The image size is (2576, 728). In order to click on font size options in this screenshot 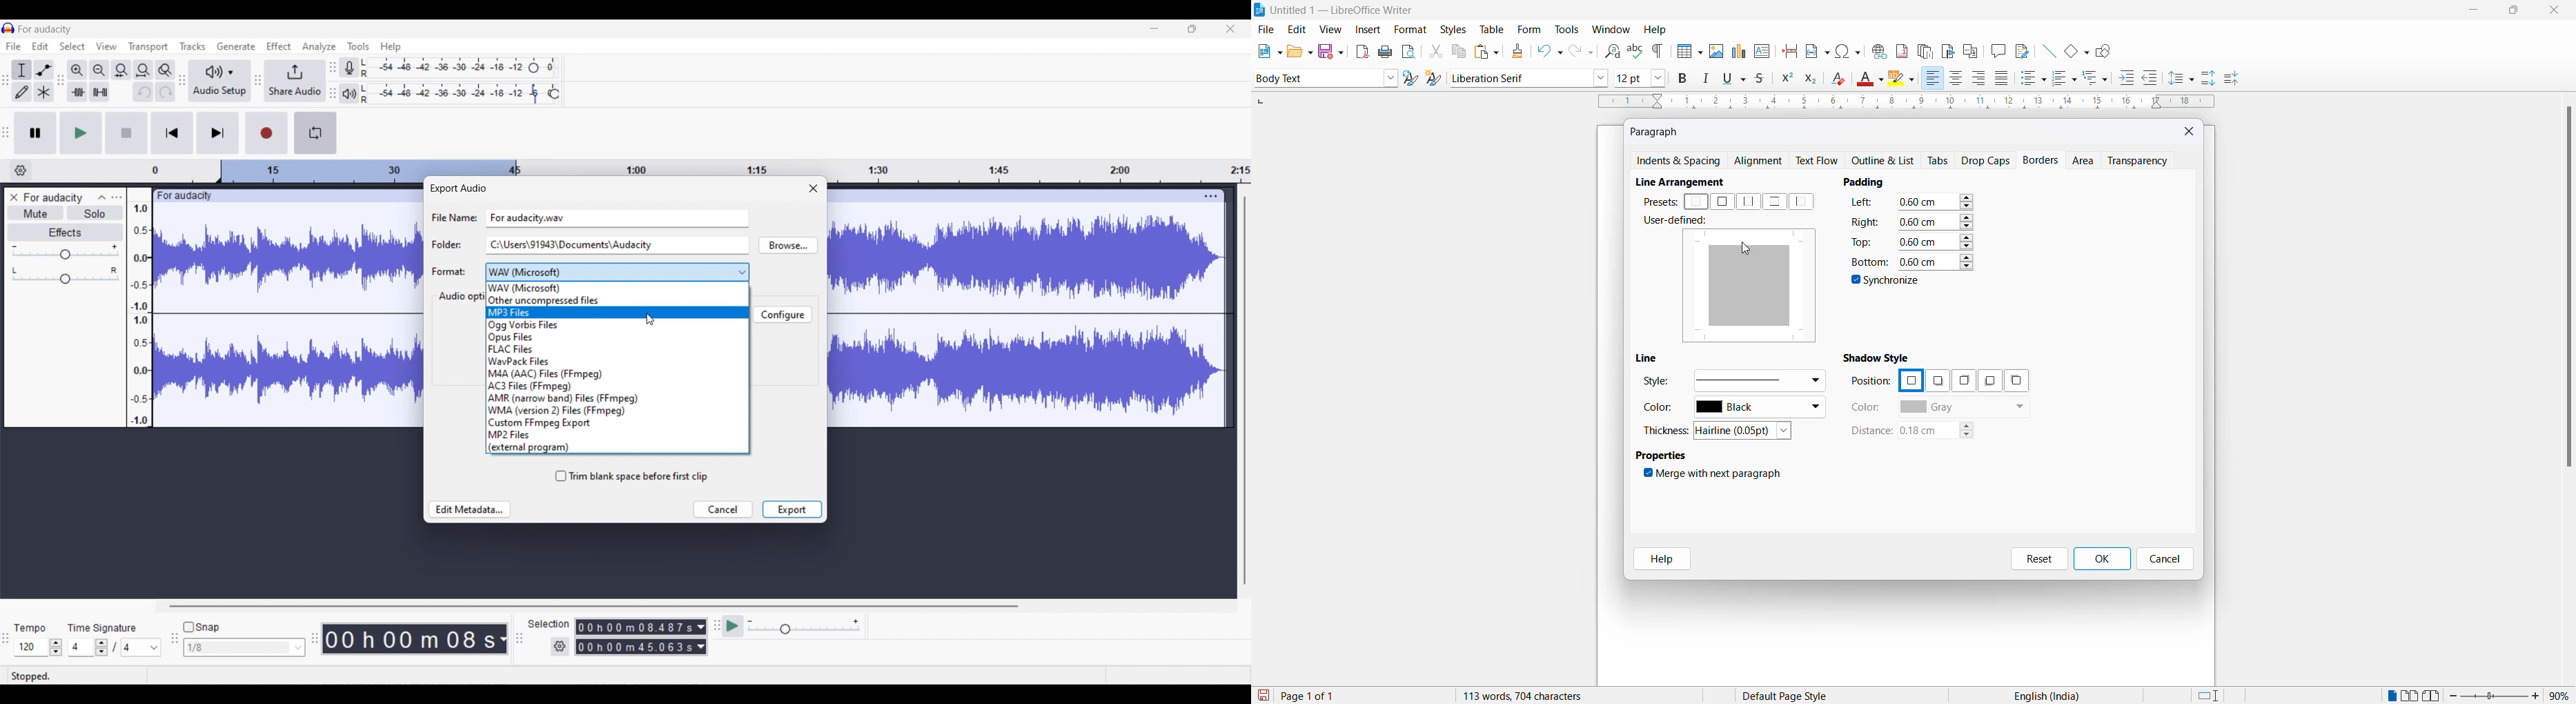, I will do `click(1659, 77)`.